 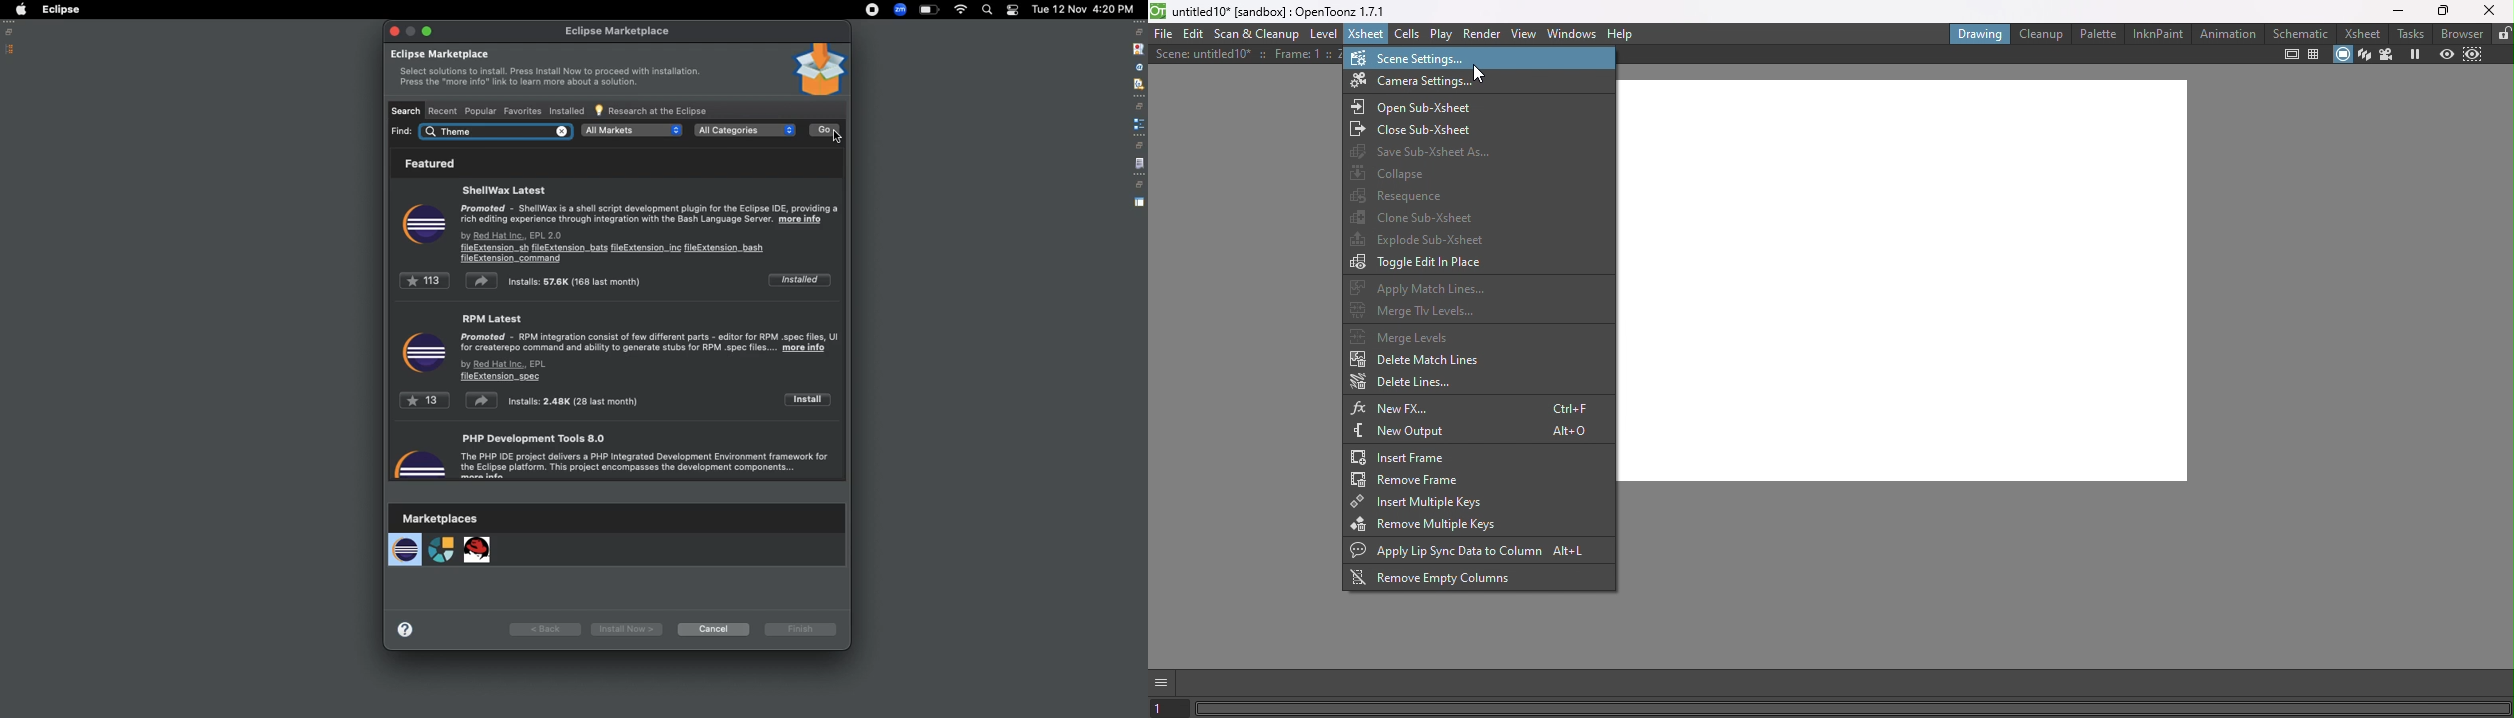 I want to click on Marketplaces, so click(x=442, y=539).